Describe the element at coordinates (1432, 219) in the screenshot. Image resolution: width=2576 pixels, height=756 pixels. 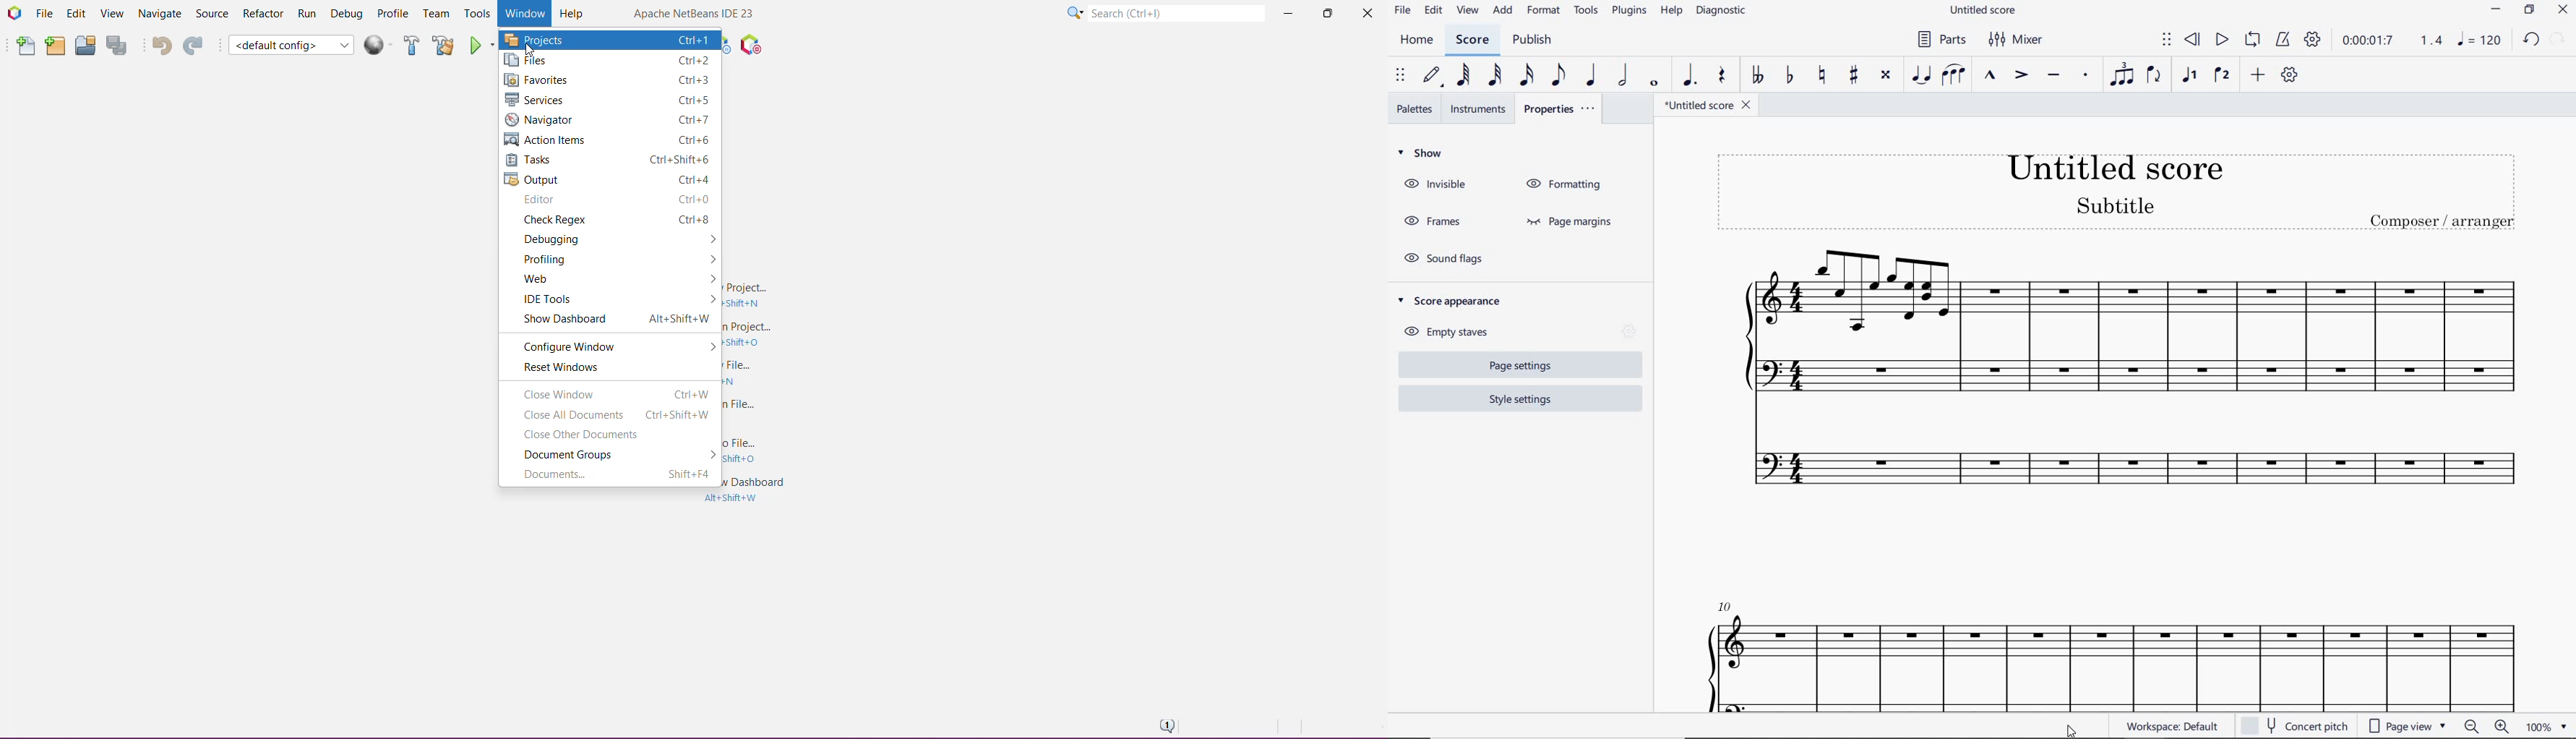
I see `FRAMES` at that location.